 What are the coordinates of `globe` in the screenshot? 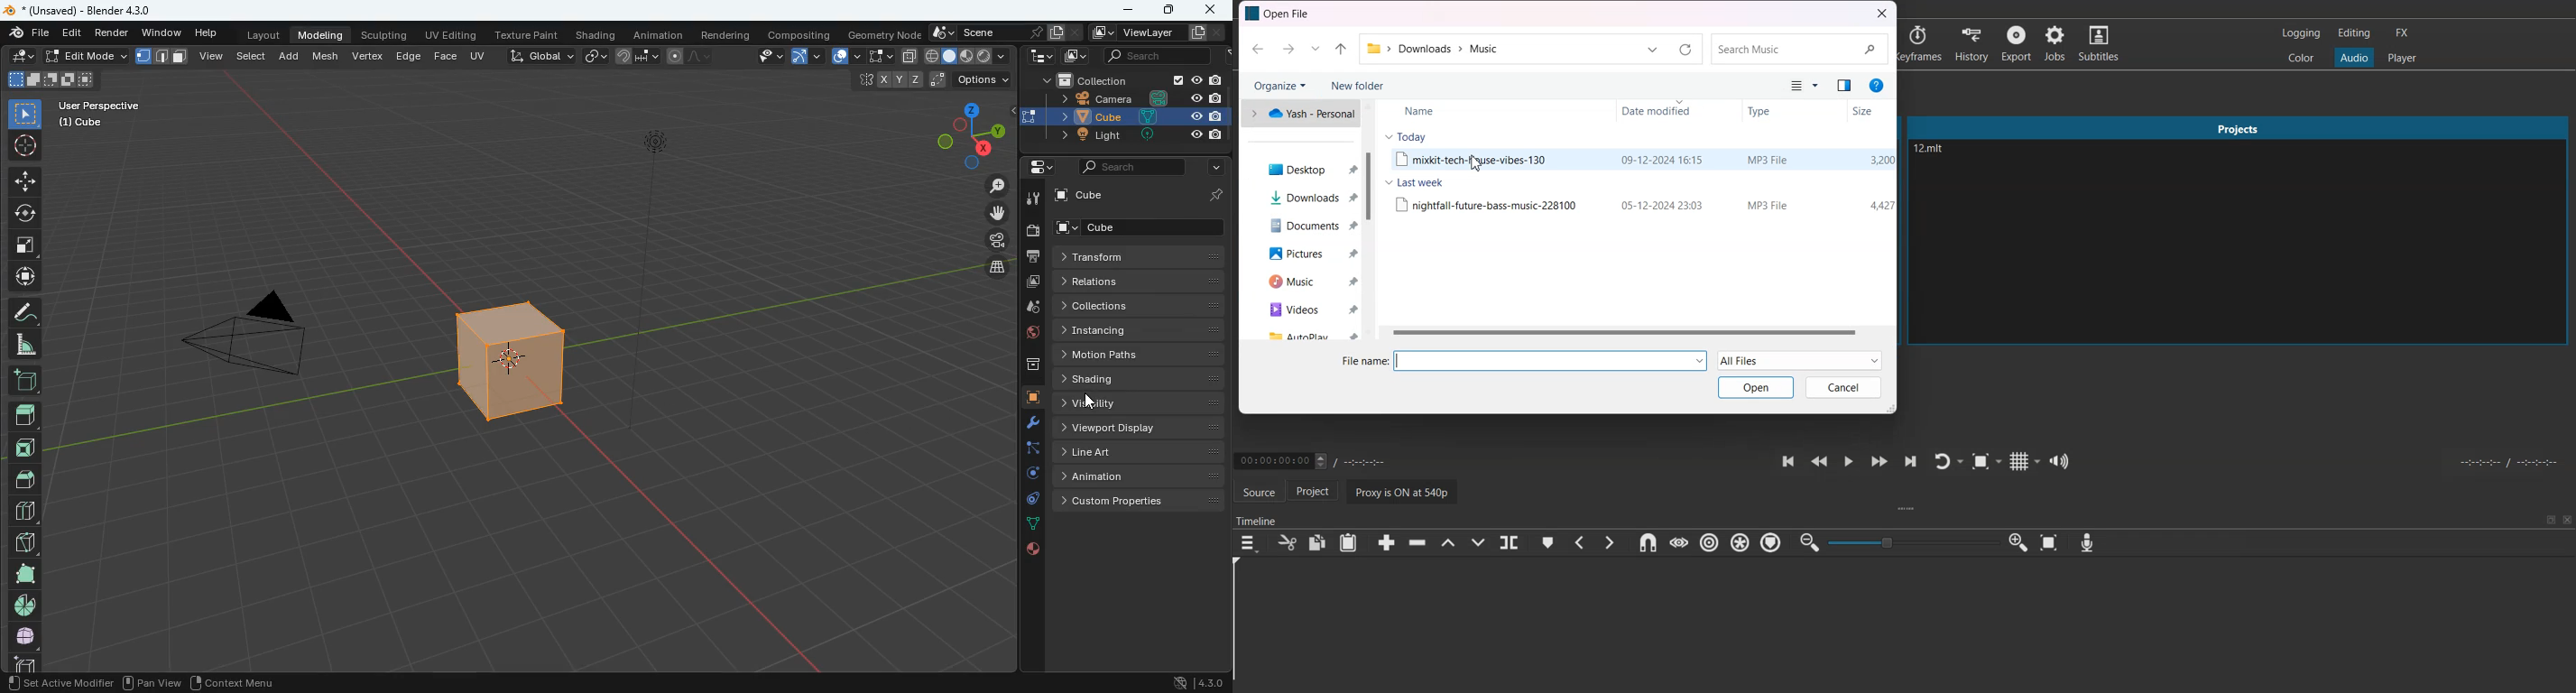 It's located at (23, 638).